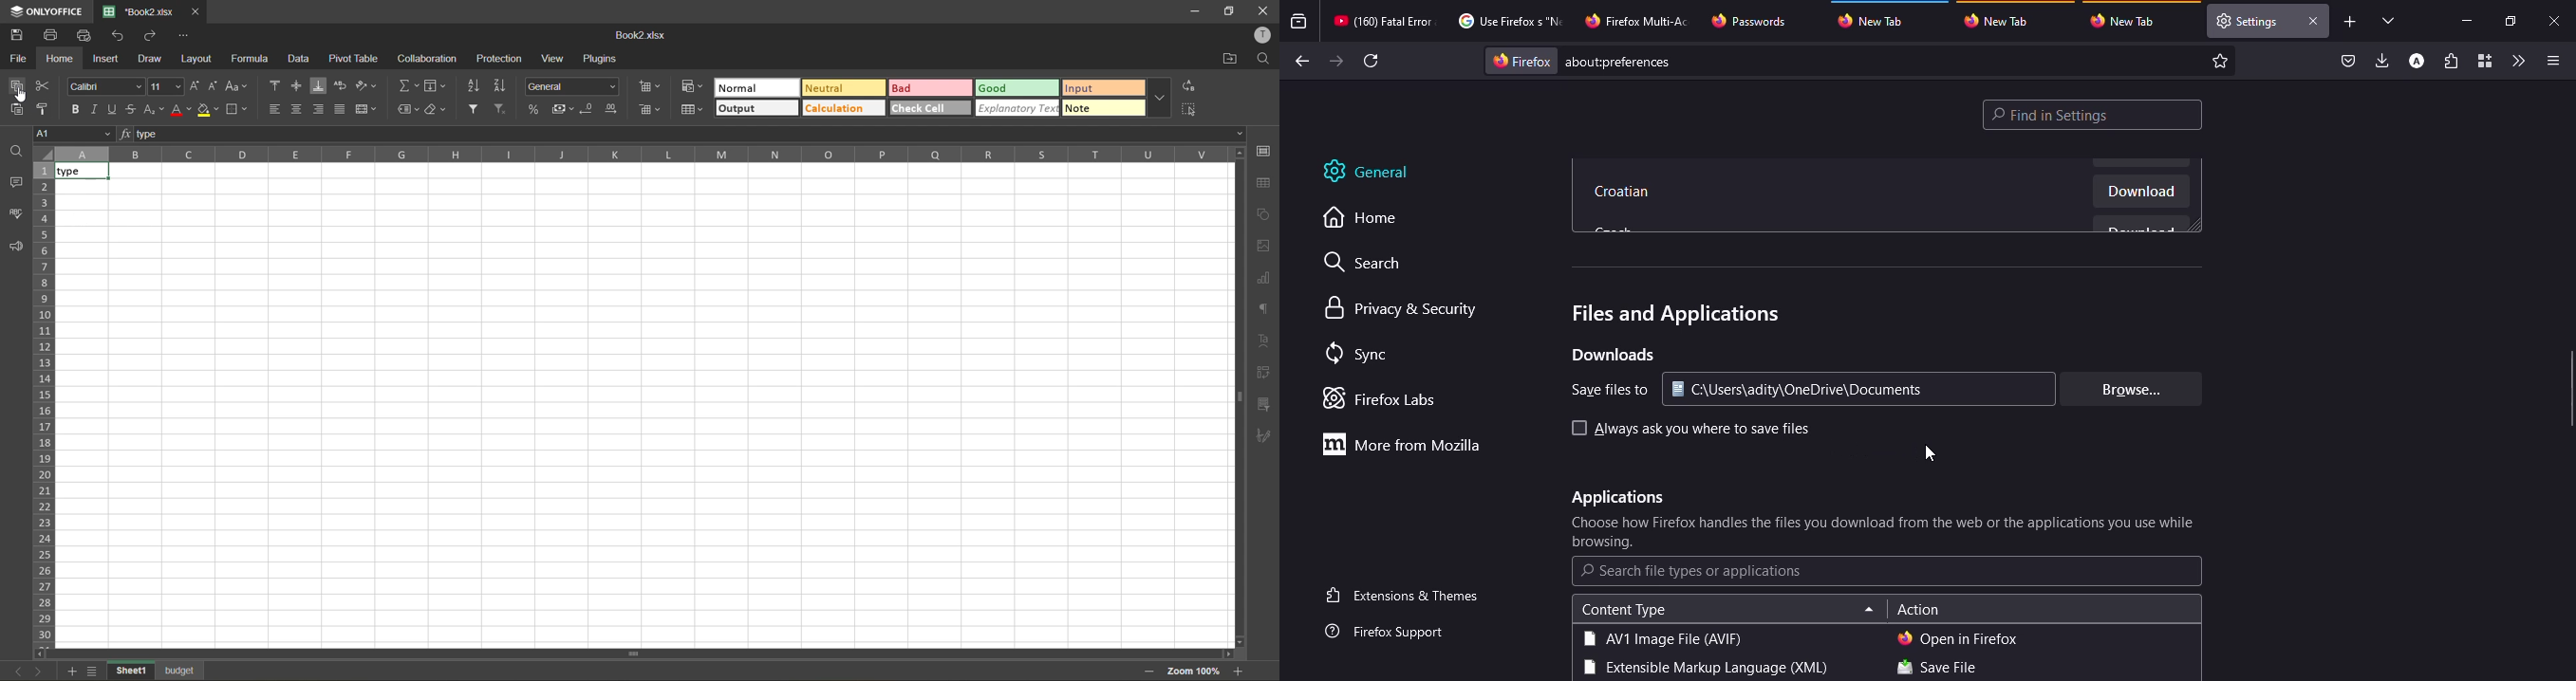  Describe the element at coordinates (43, 671) in the screenshot. I see `next` at that location.